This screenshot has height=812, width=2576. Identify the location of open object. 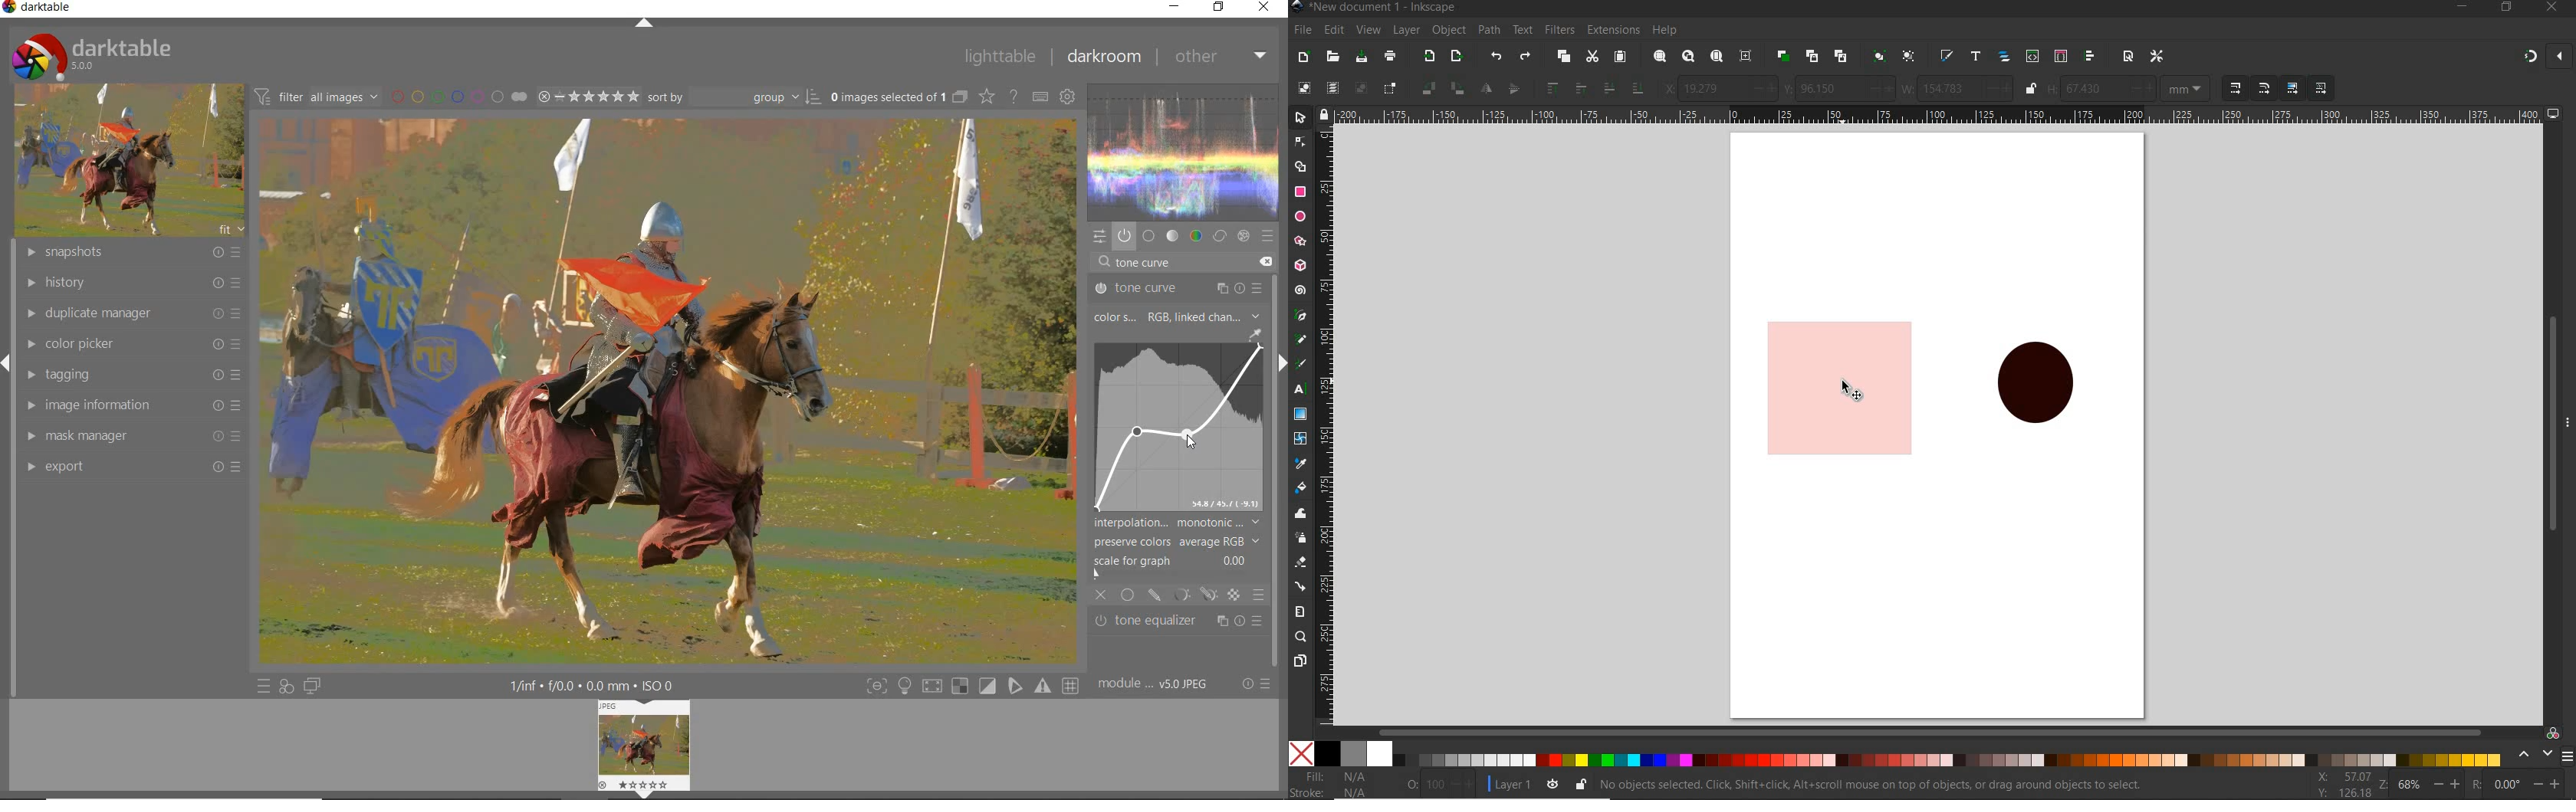
(2004, 57).